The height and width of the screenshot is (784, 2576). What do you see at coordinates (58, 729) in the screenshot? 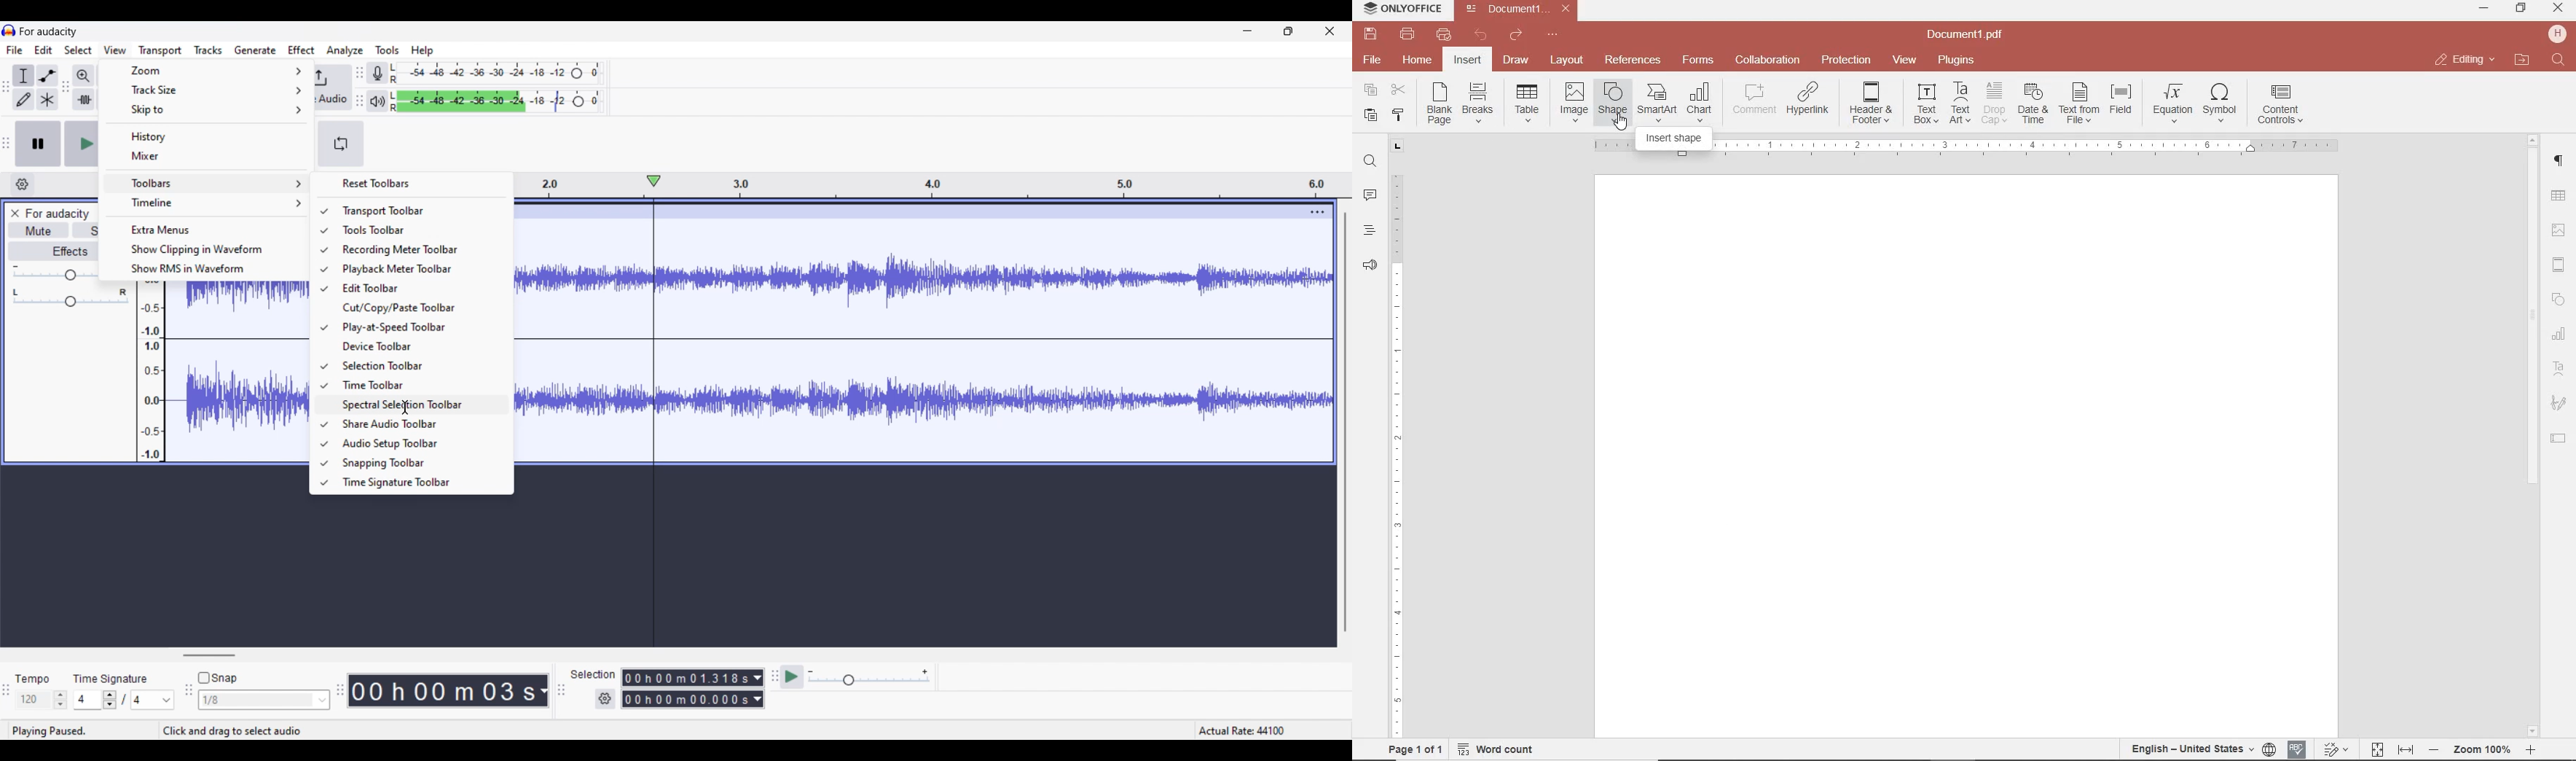
I see `Status of sound` at bounding box center [58, 729].